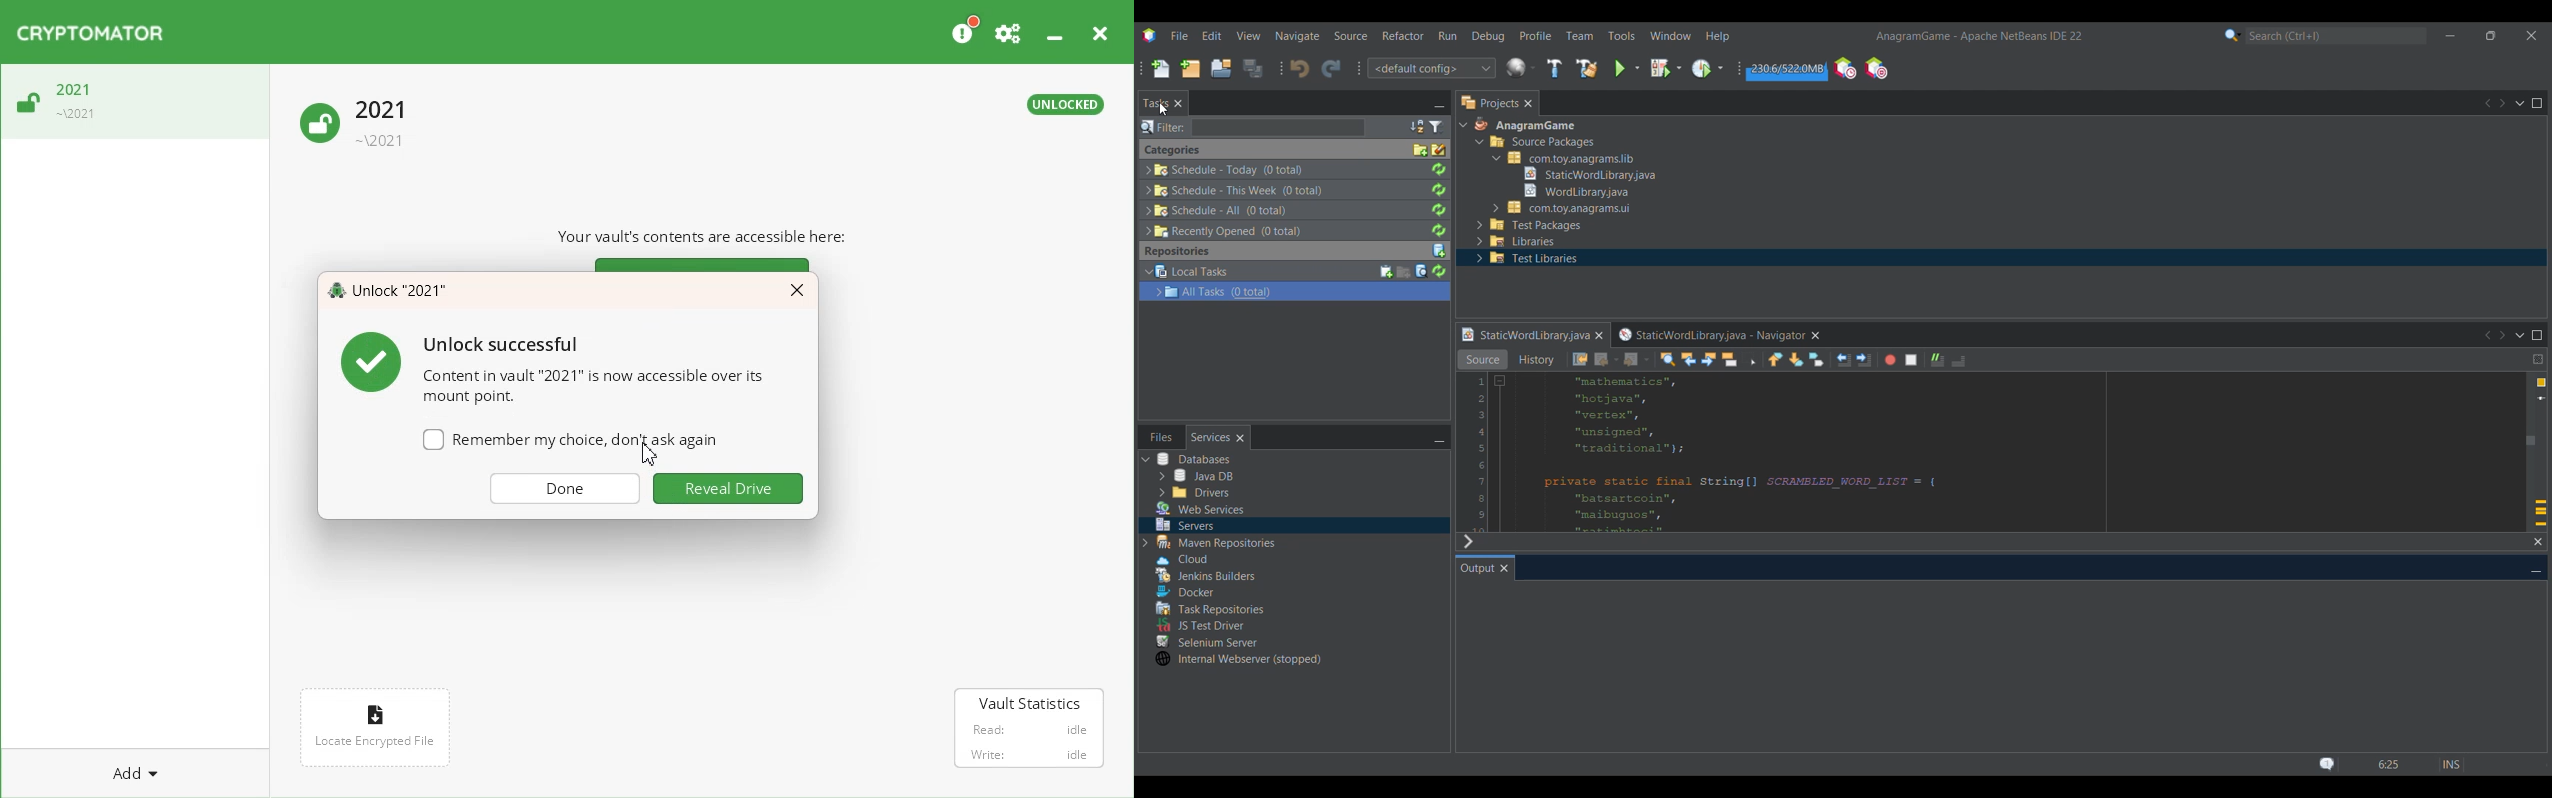 The width and height of the screenshot is (2576, 812). What do you see at coordinates (569, 445) in the screenshot?
I see `Remember my choice, don't ask again` at bounding box center [569, 445].